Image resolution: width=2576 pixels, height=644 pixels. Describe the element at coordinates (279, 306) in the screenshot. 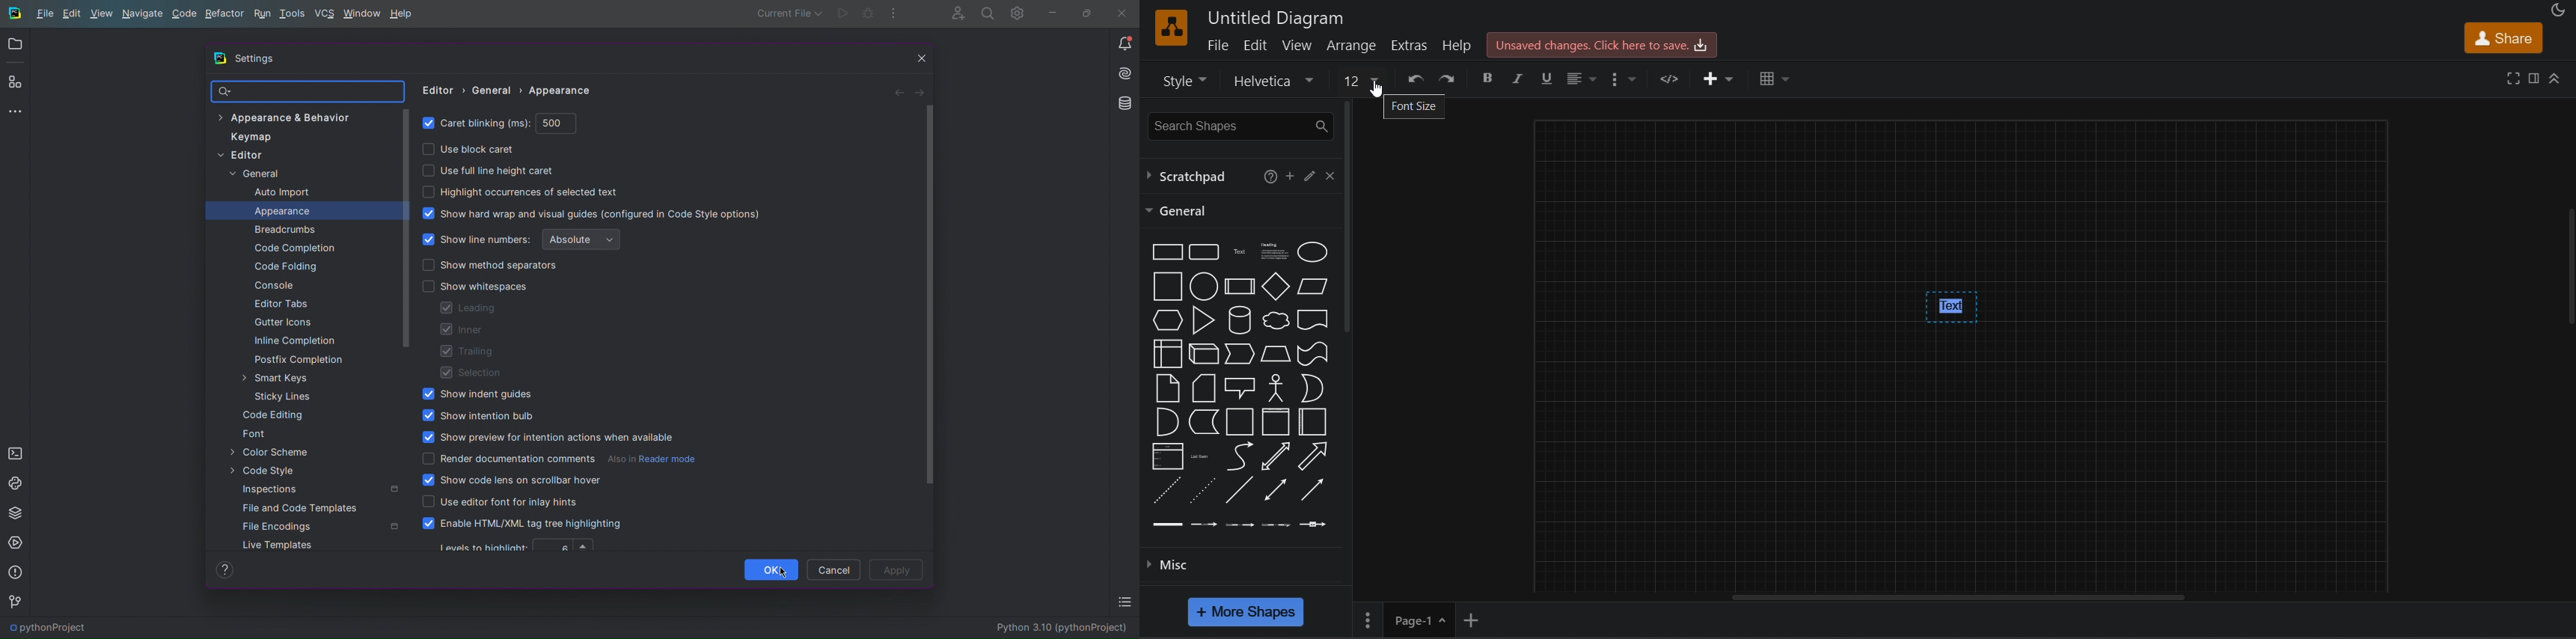

I see `Editor Tabs` at that location.